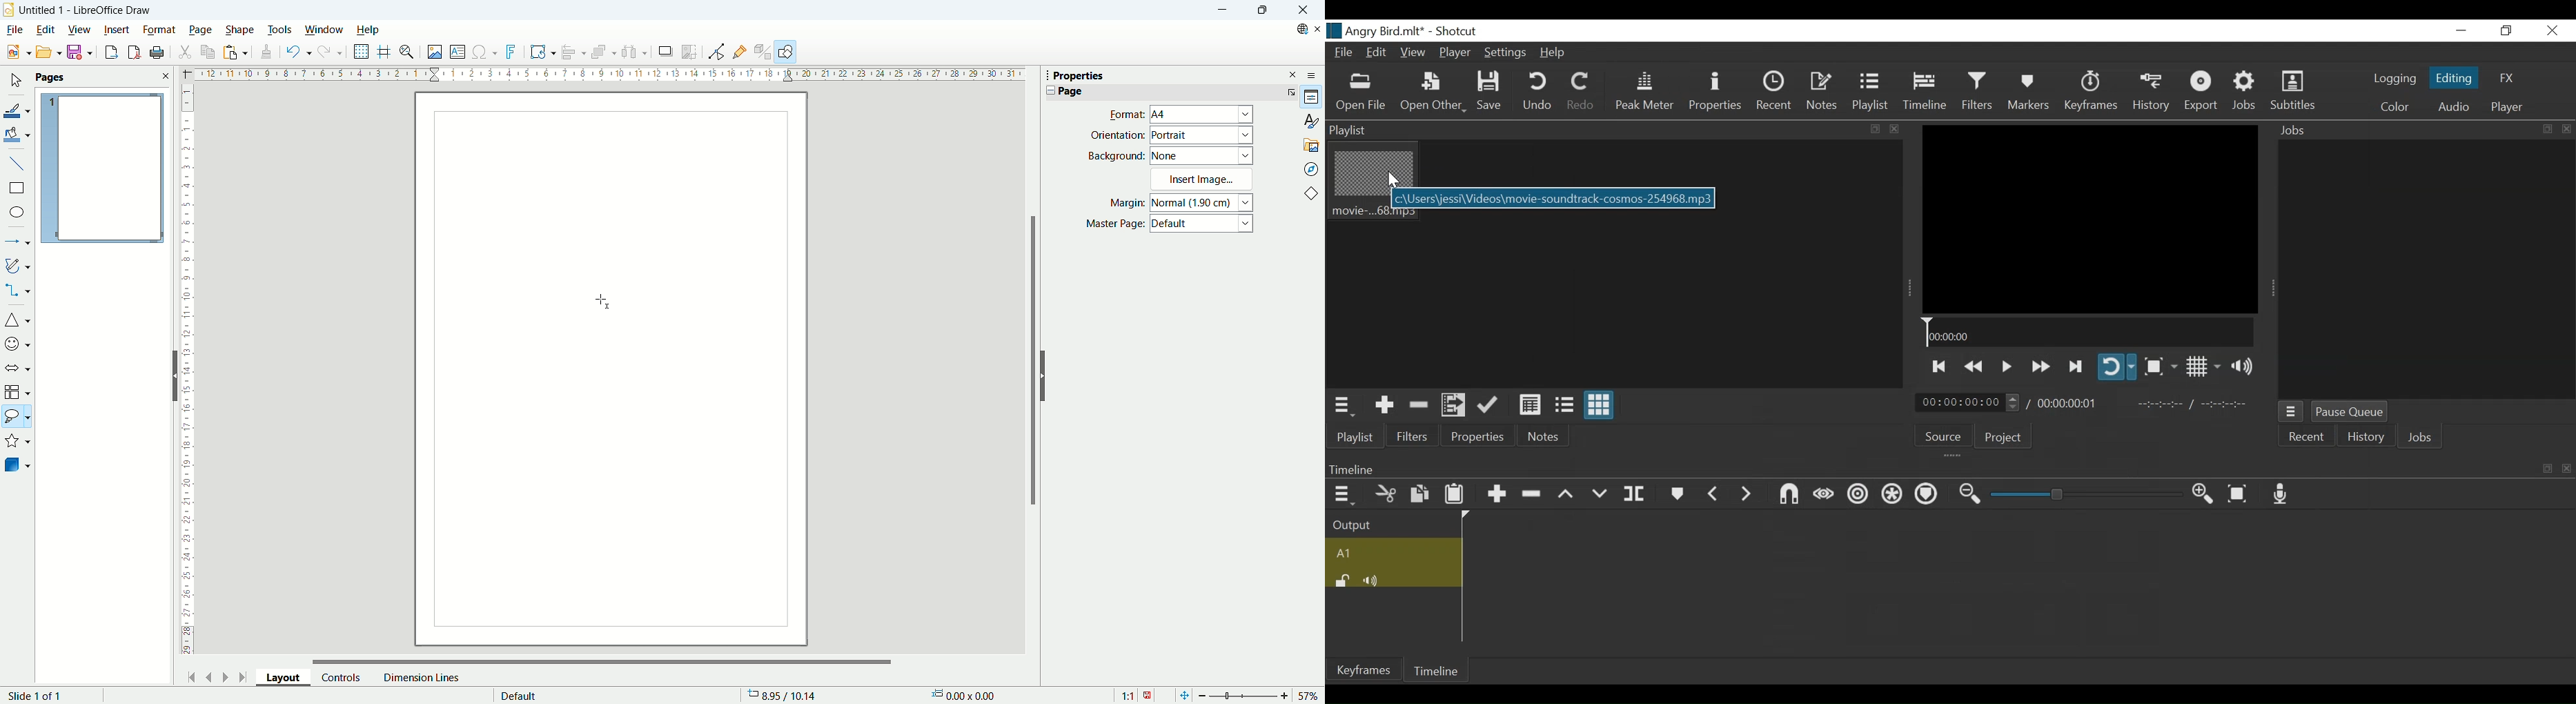 Image resolution: width=2576 pixels, height=728 pixels. Describe the element at coordinates (18, 366) in the screenshot. I see `solid arrow` at that location.